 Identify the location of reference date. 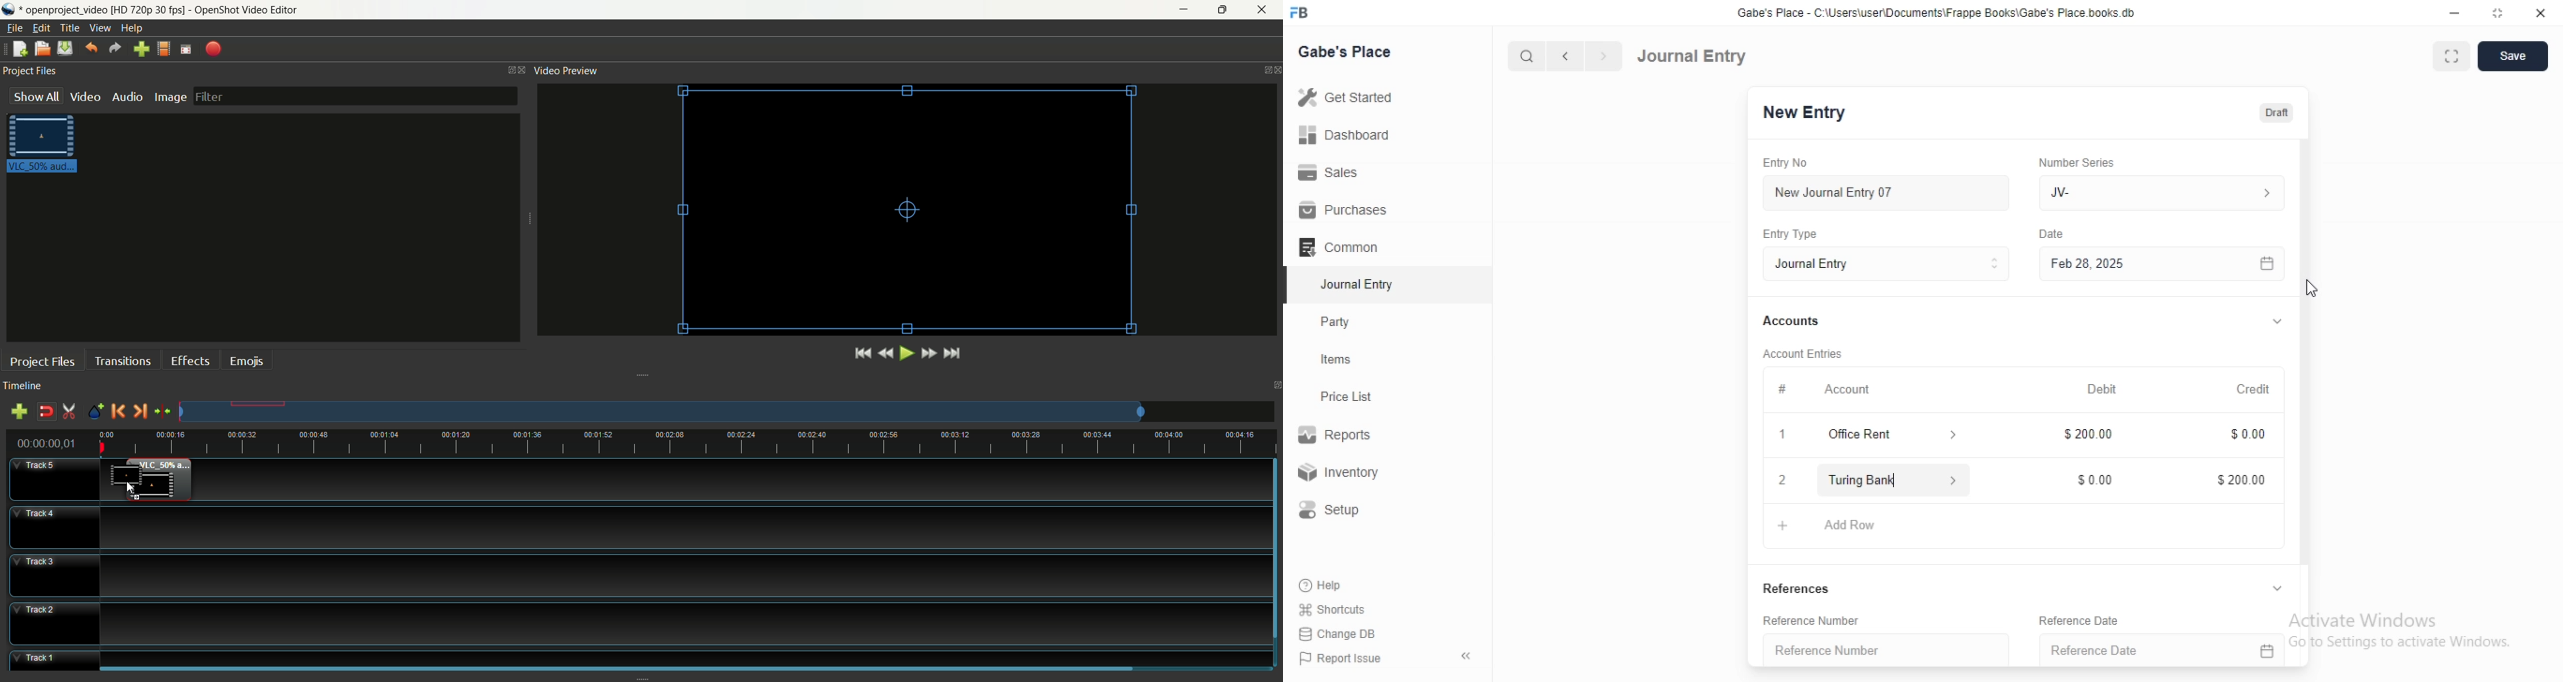
(2088, 650).